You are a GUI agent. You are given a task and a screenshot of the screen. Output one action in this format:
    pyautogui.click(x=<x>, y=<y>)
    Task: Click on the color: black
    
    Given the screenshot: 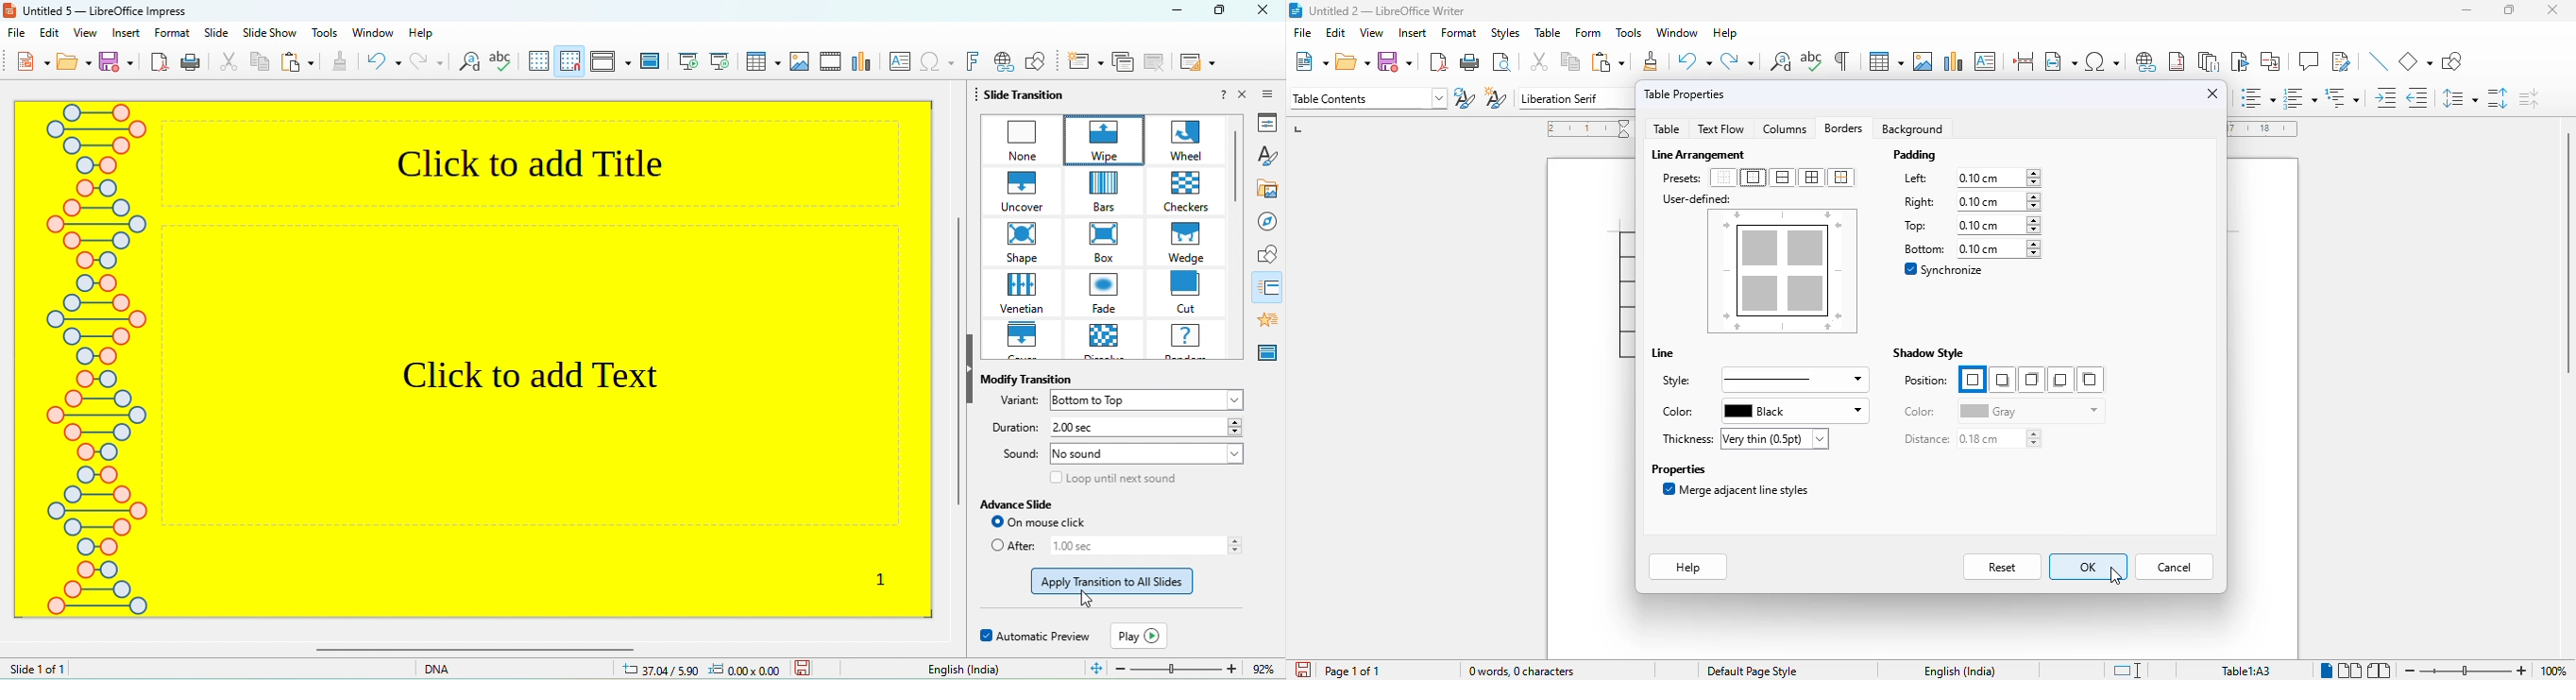 What is the action you would take?
    pyautogui.click(x=1762, y=411)
    